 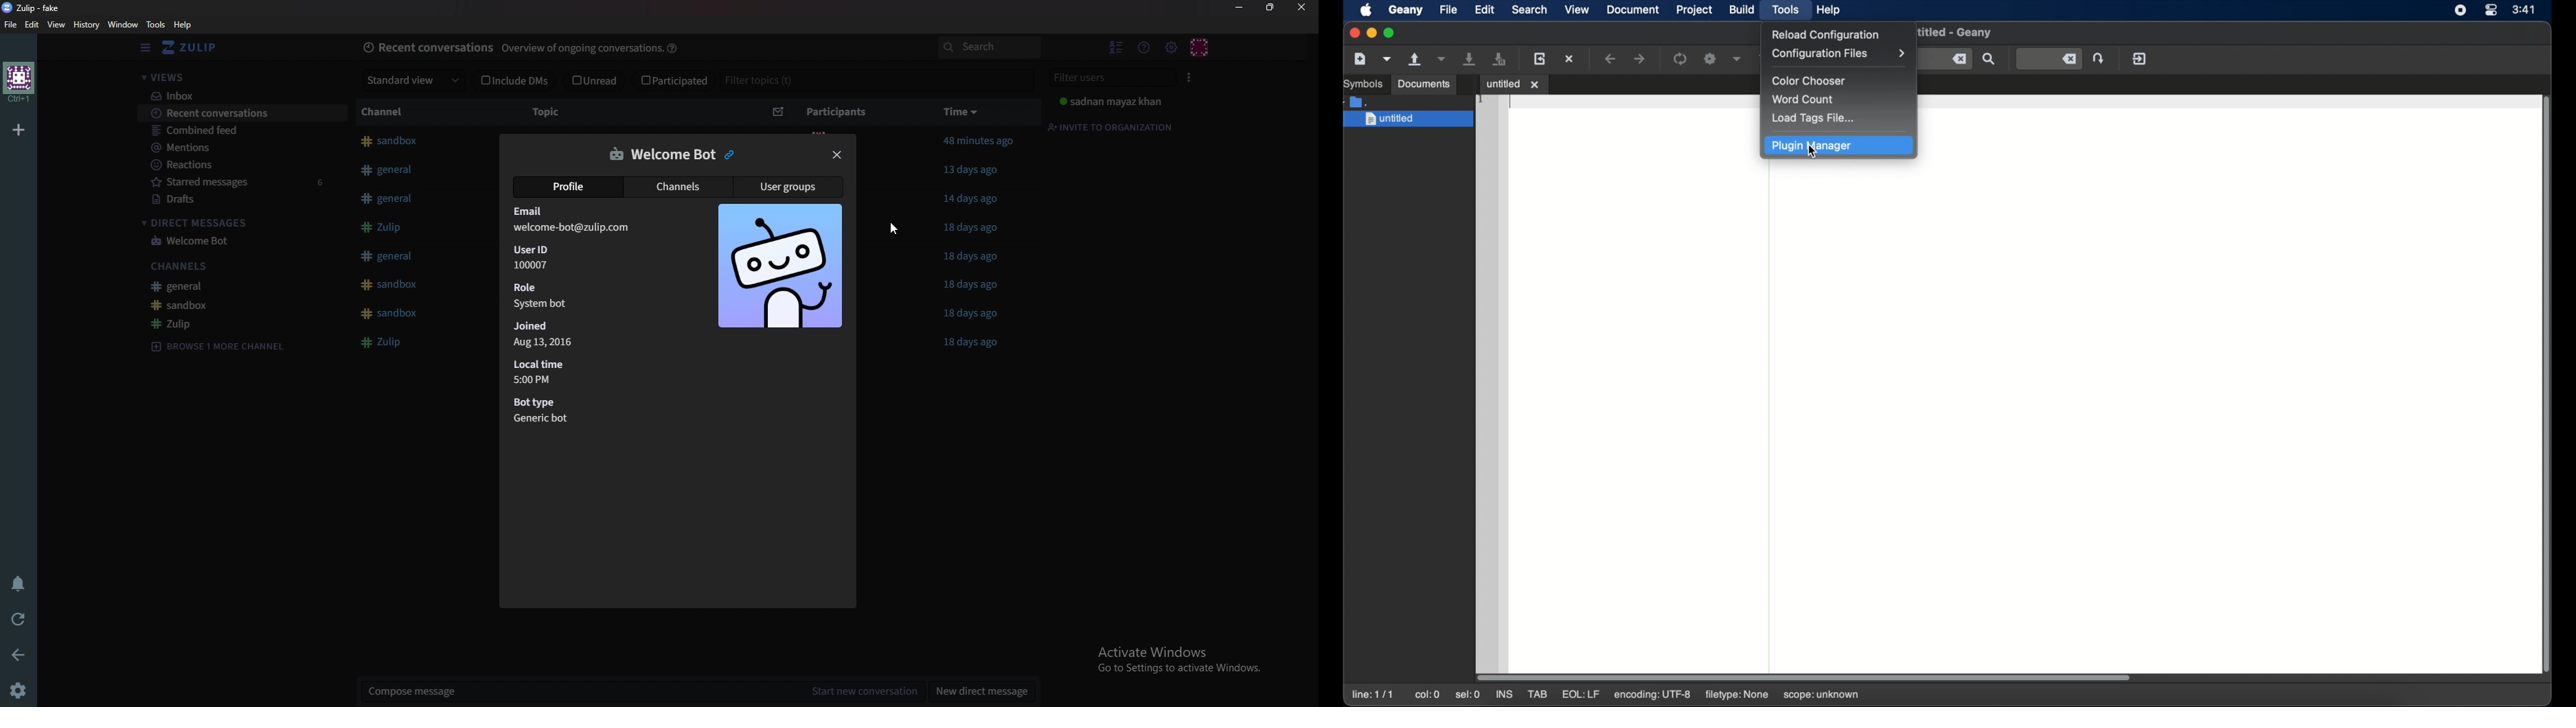 I want to click on user ID 100007, so click(x=549, y=258).